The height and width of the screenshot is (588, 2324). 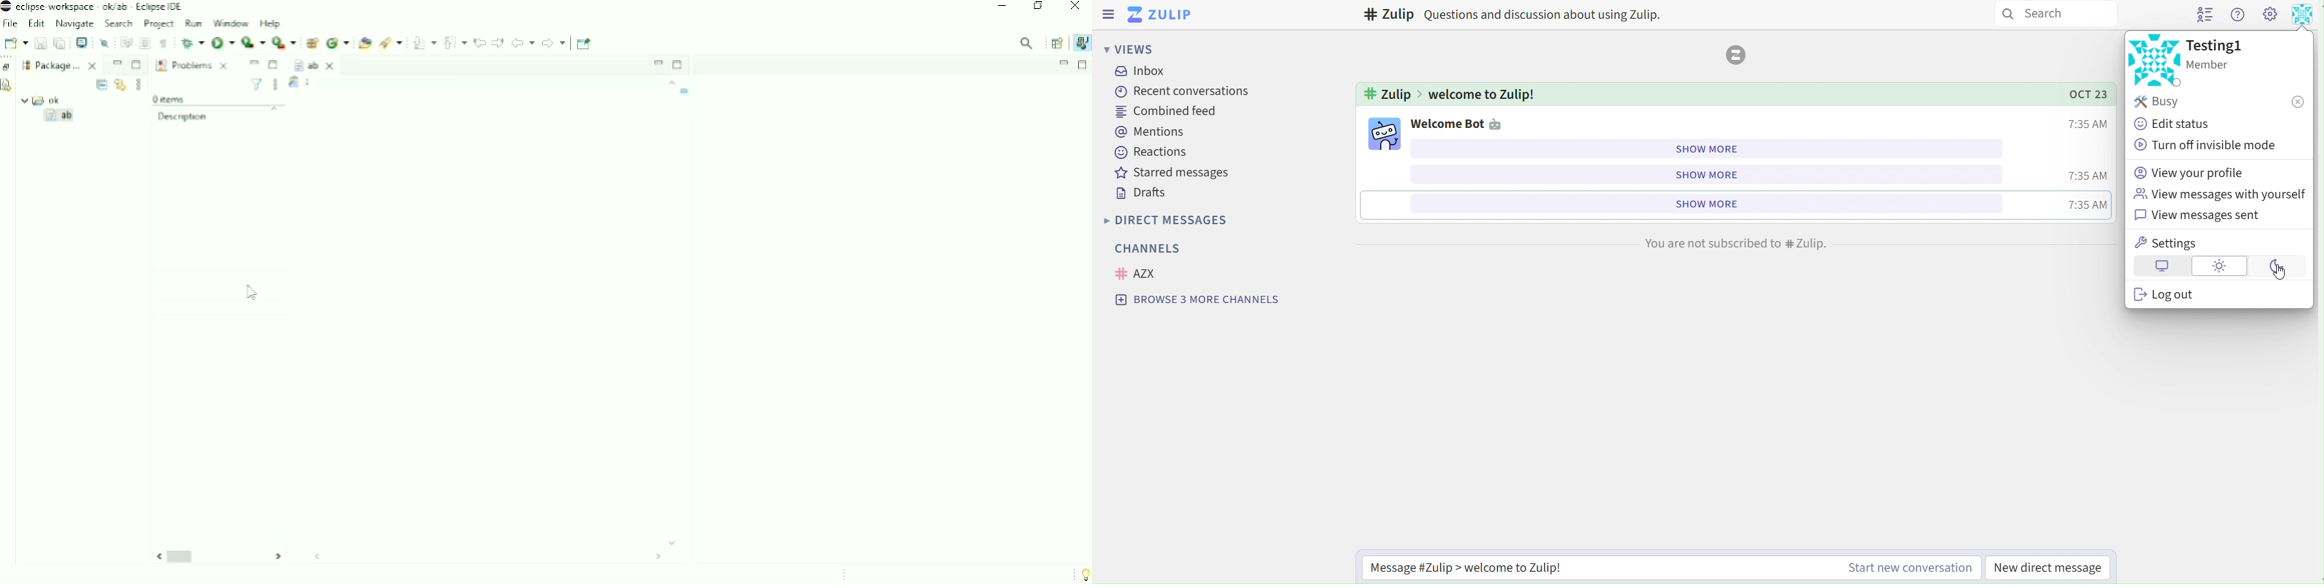 What do you see at coordinates (2085, 124) in the screenshot?
I see `time` at bounding box center [2085, 124].